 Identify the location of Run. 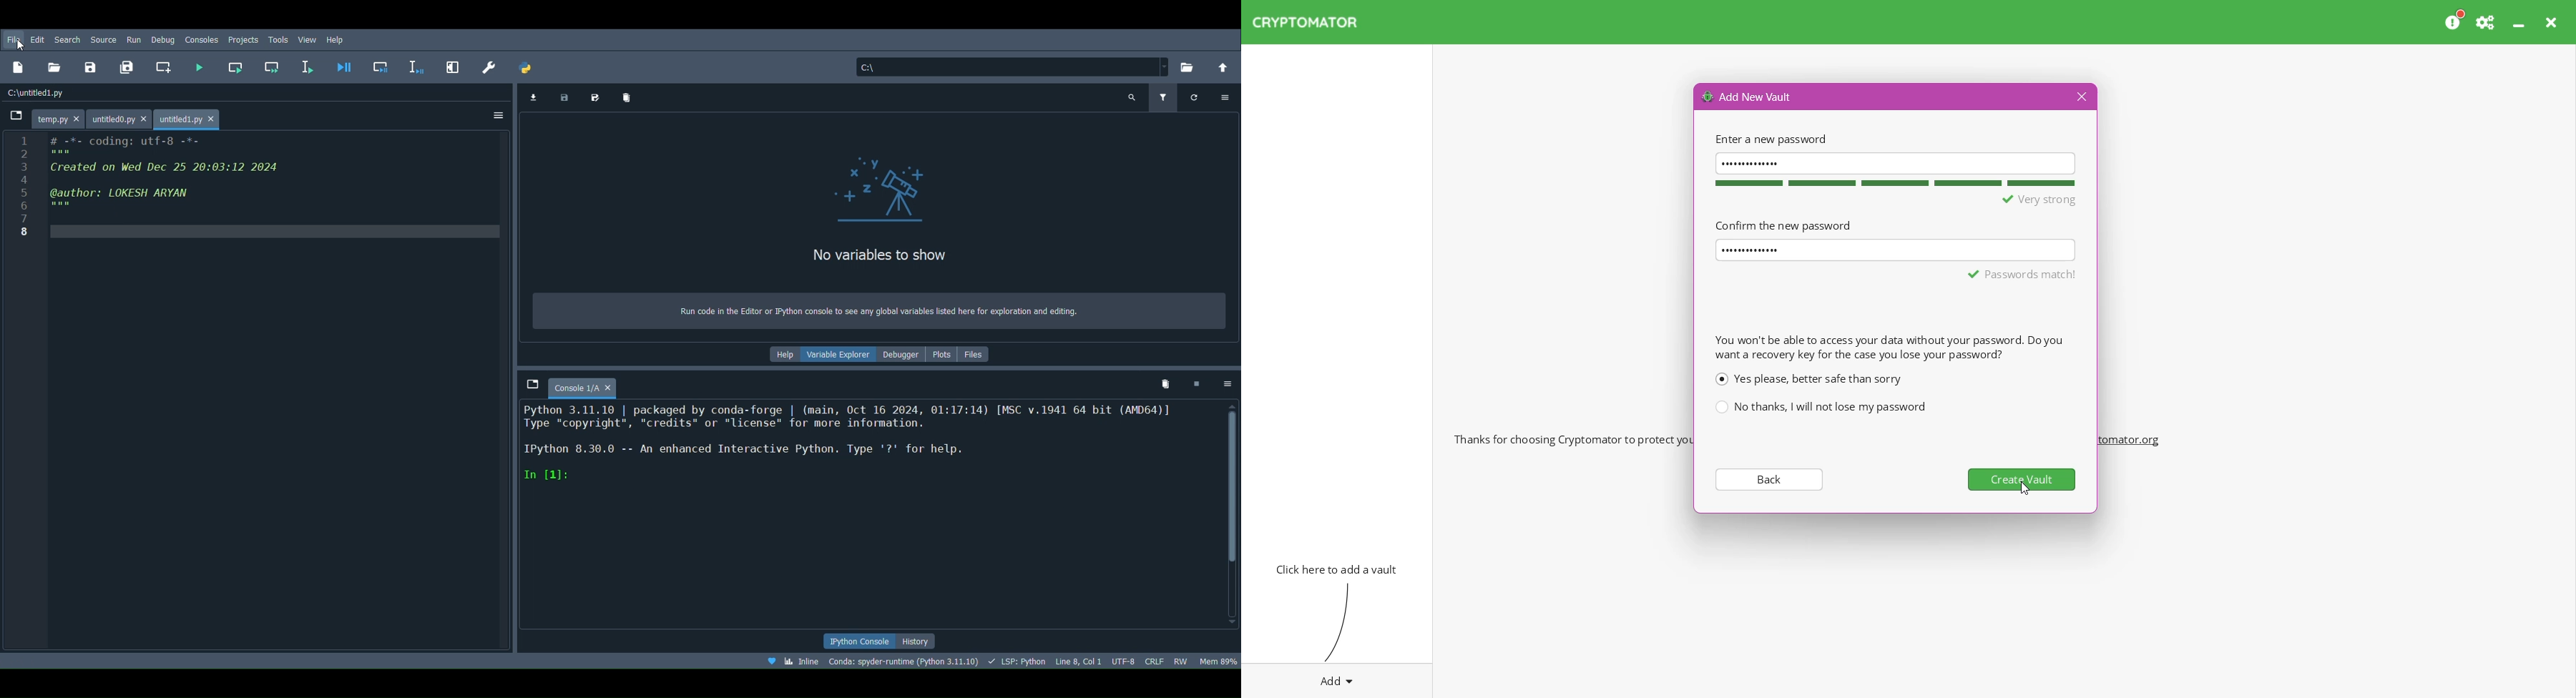
(132, 38).